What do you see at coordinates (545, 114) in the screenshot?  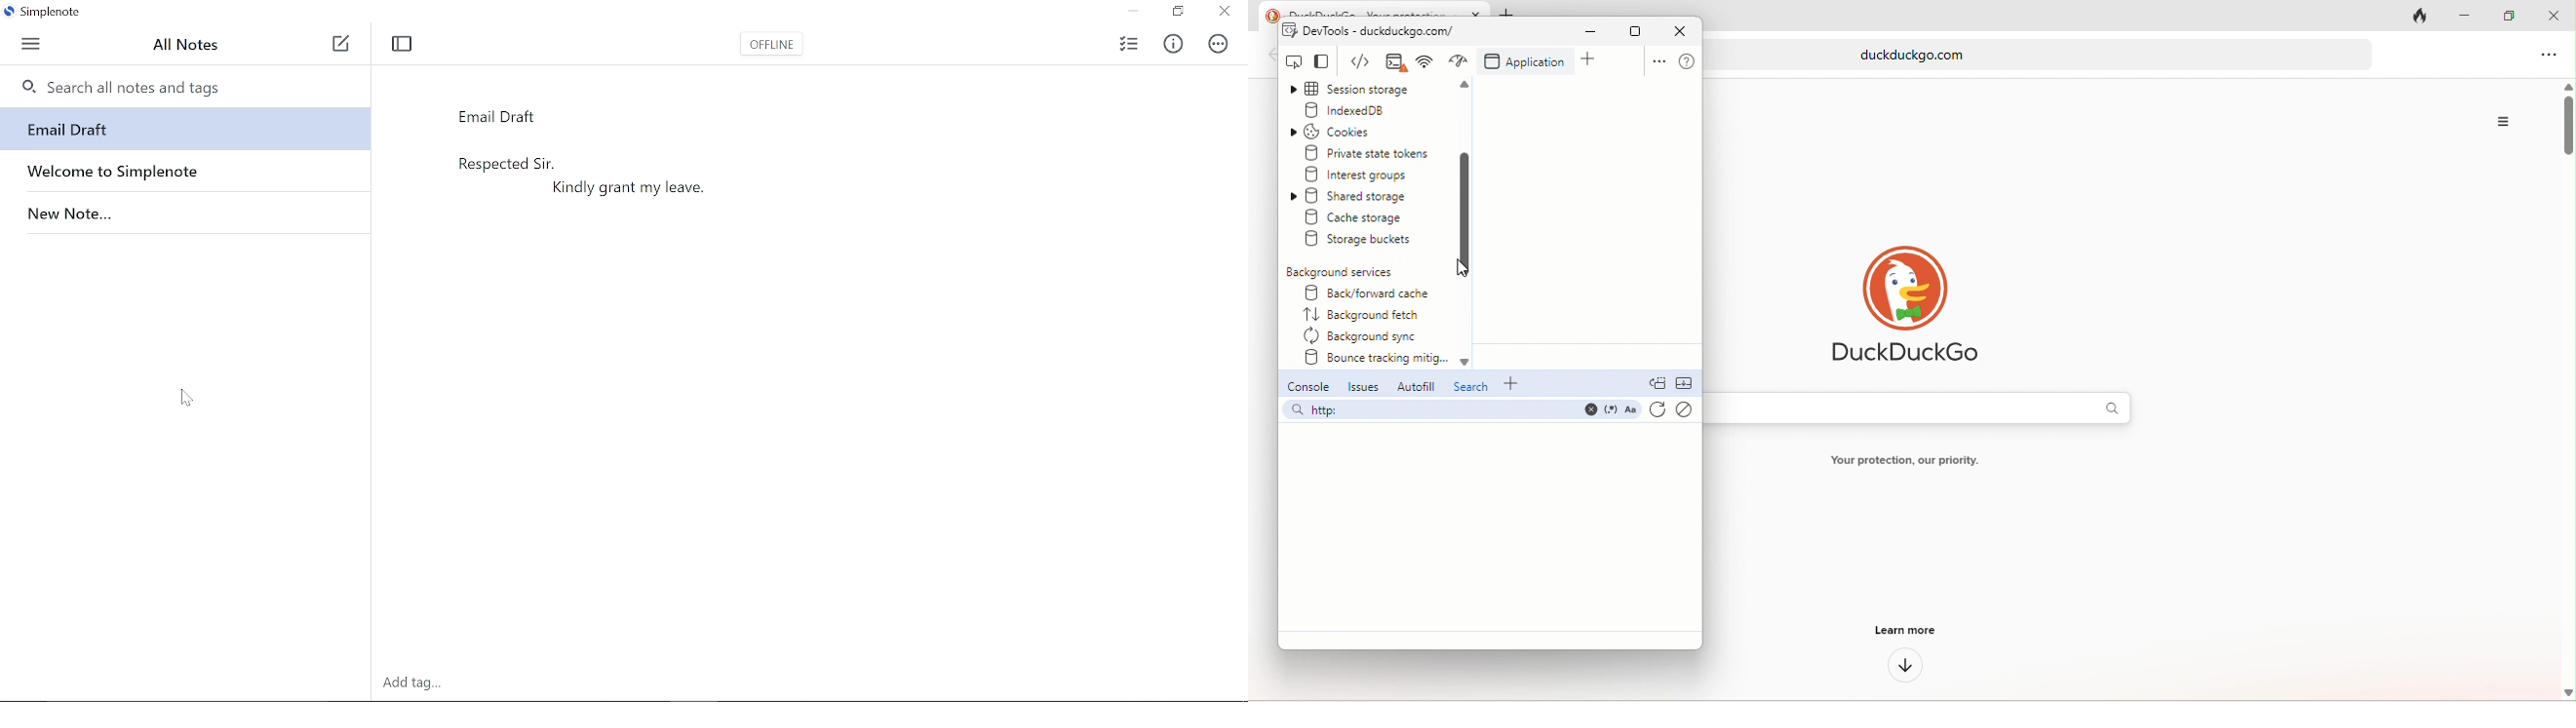 I see `Space for writing the title of the note` at bounding box center [545, 114].